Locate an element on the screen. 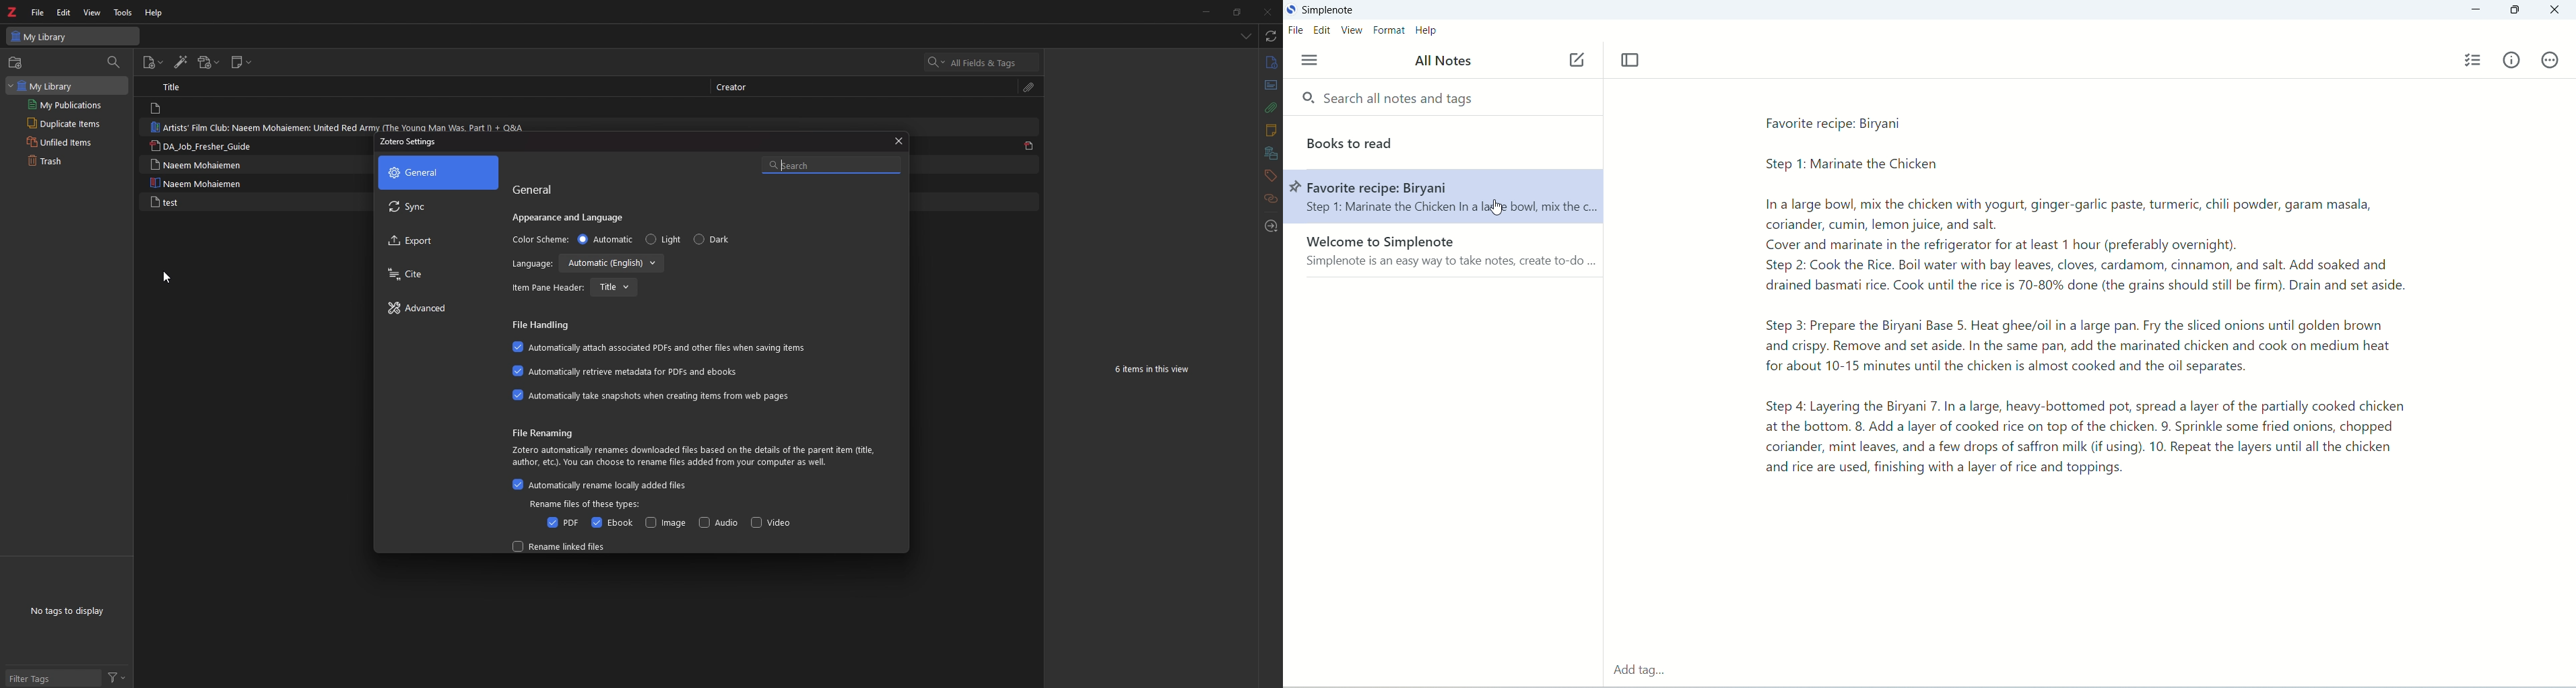 This screenshot has width=2576, height=700. info is located at coordinates (2512, 59).